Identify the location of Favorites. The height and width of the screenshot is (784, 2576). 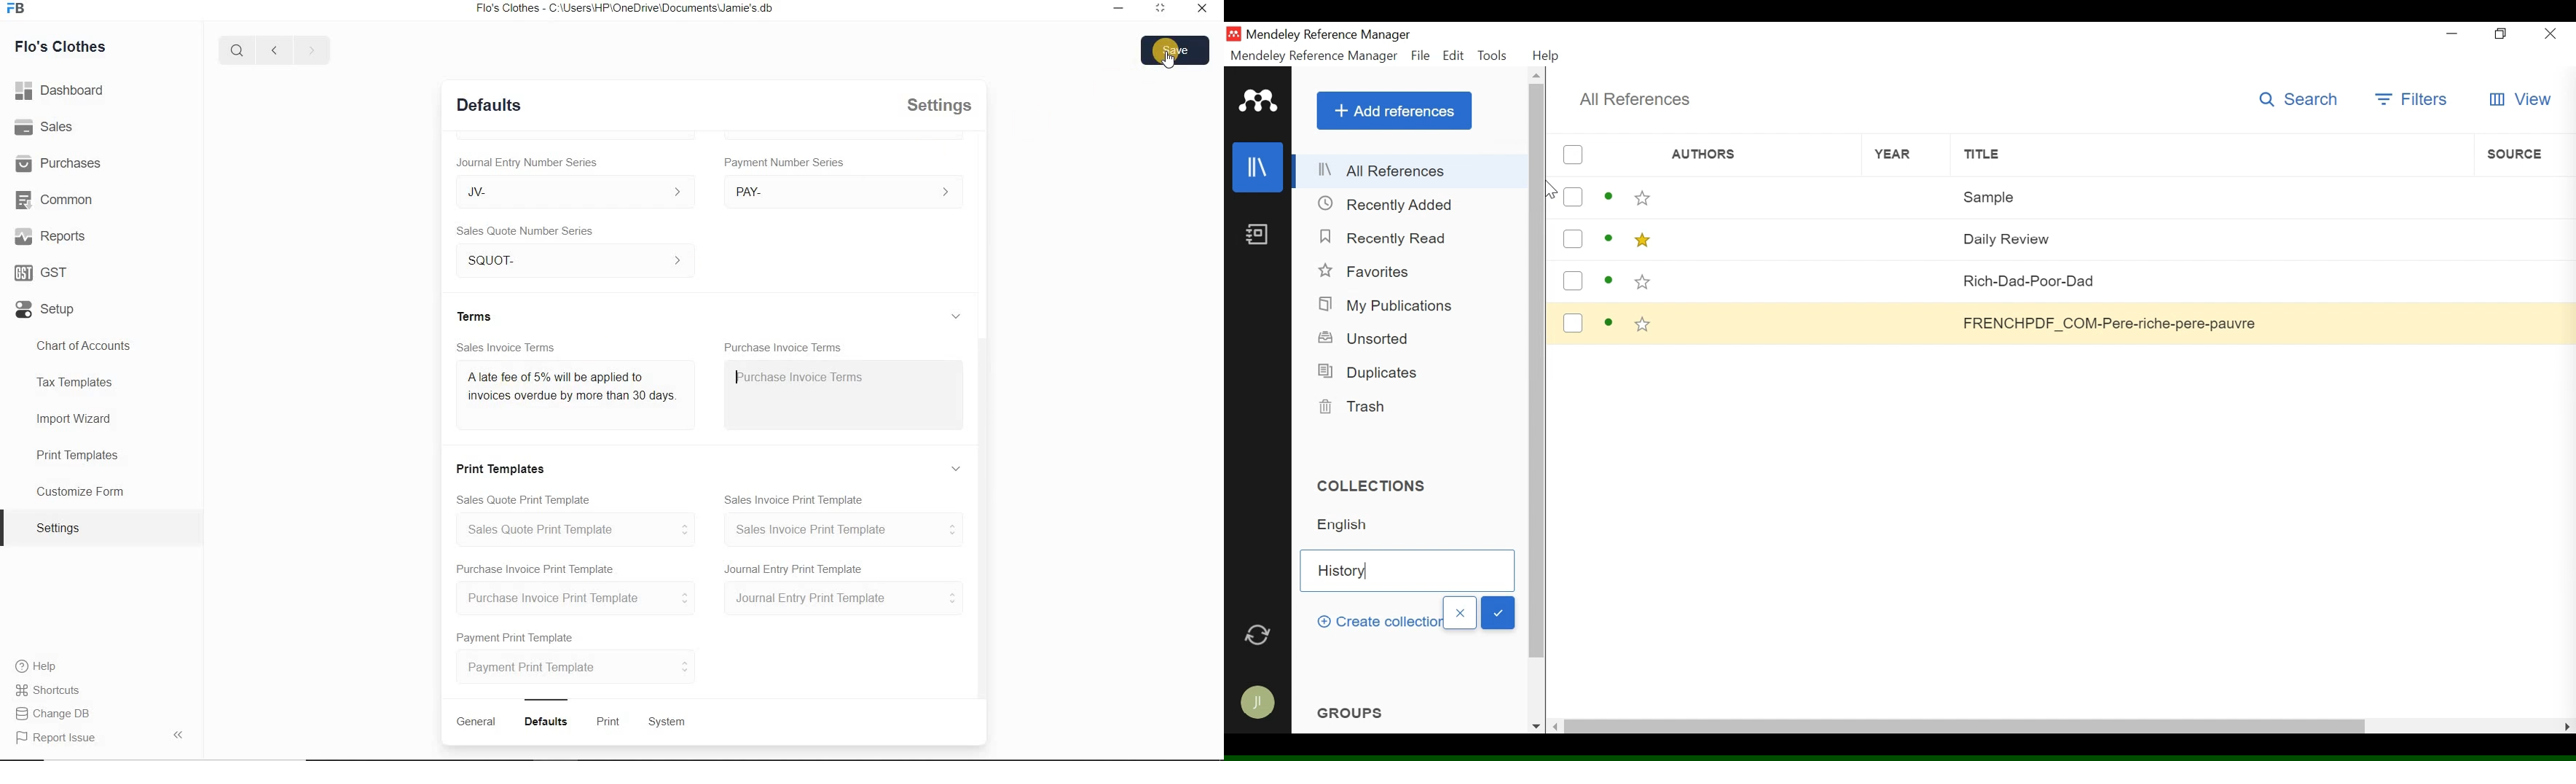
(1367, 274).